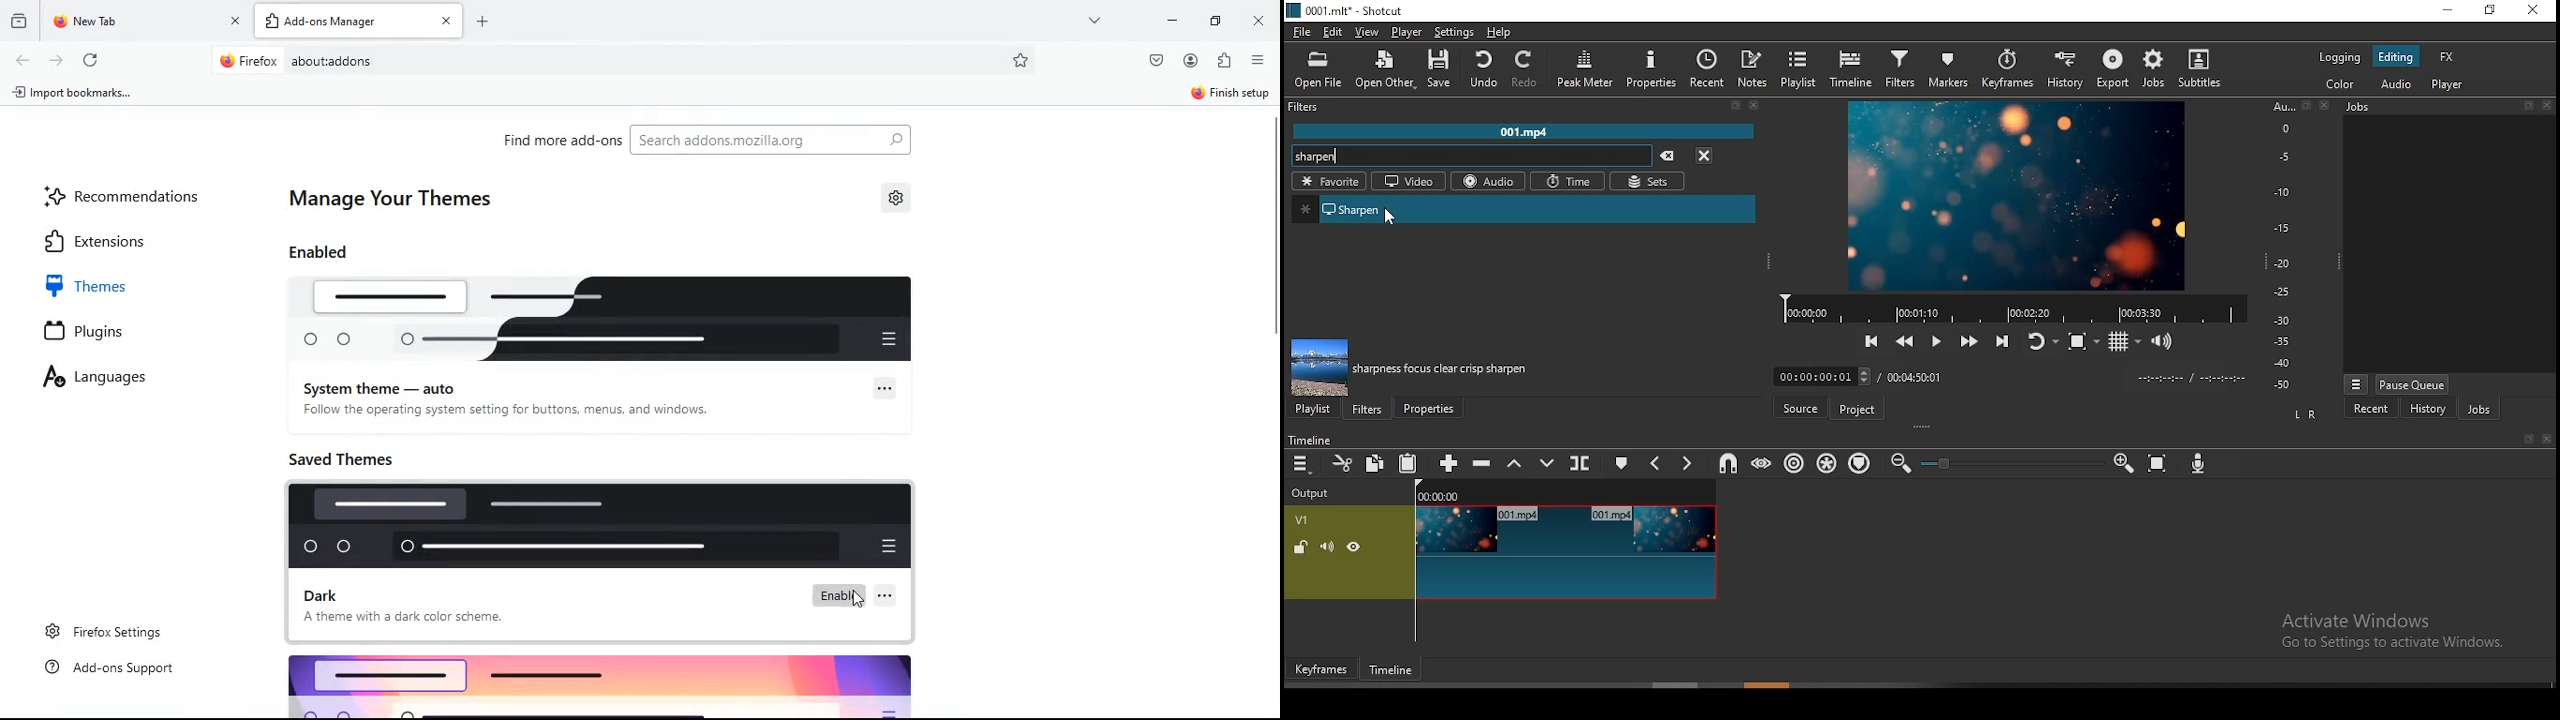 This screenshot has height=728, width=2576. Describe the element at coordinates (2392, 82) in the screenshot. I see `audio` at that location.